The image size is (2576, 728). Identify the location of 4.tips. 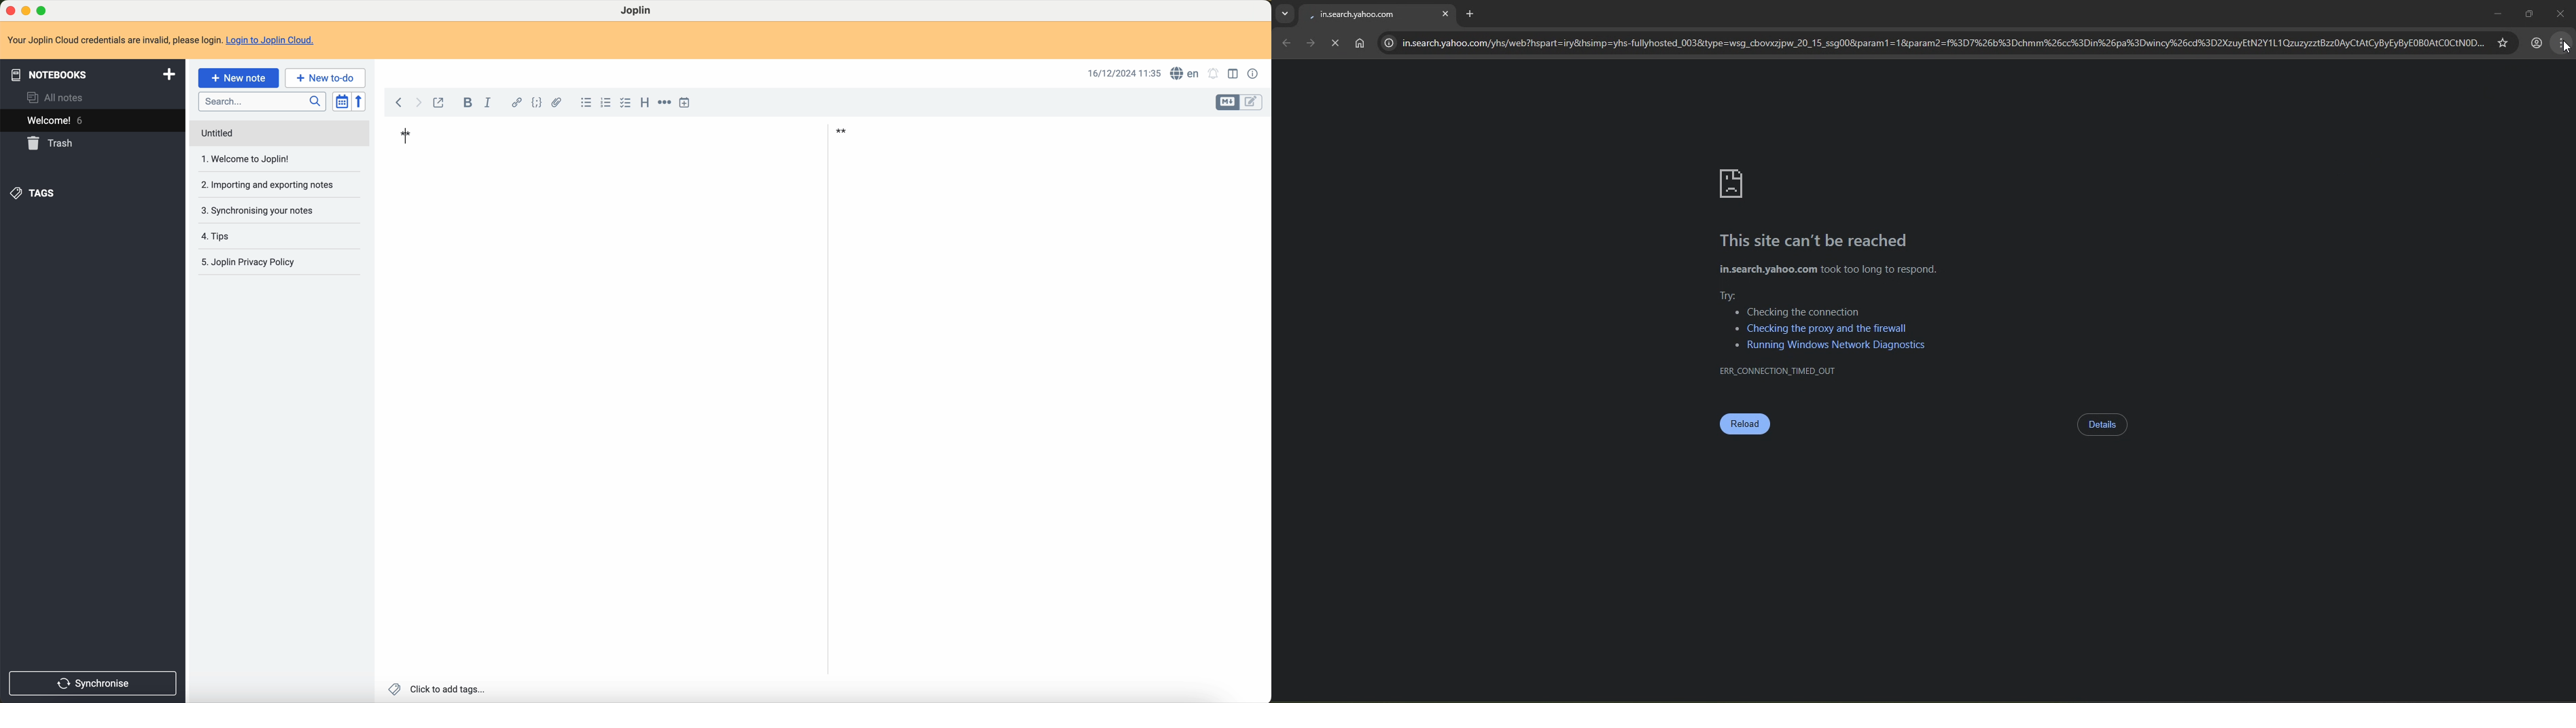
(219, 236).